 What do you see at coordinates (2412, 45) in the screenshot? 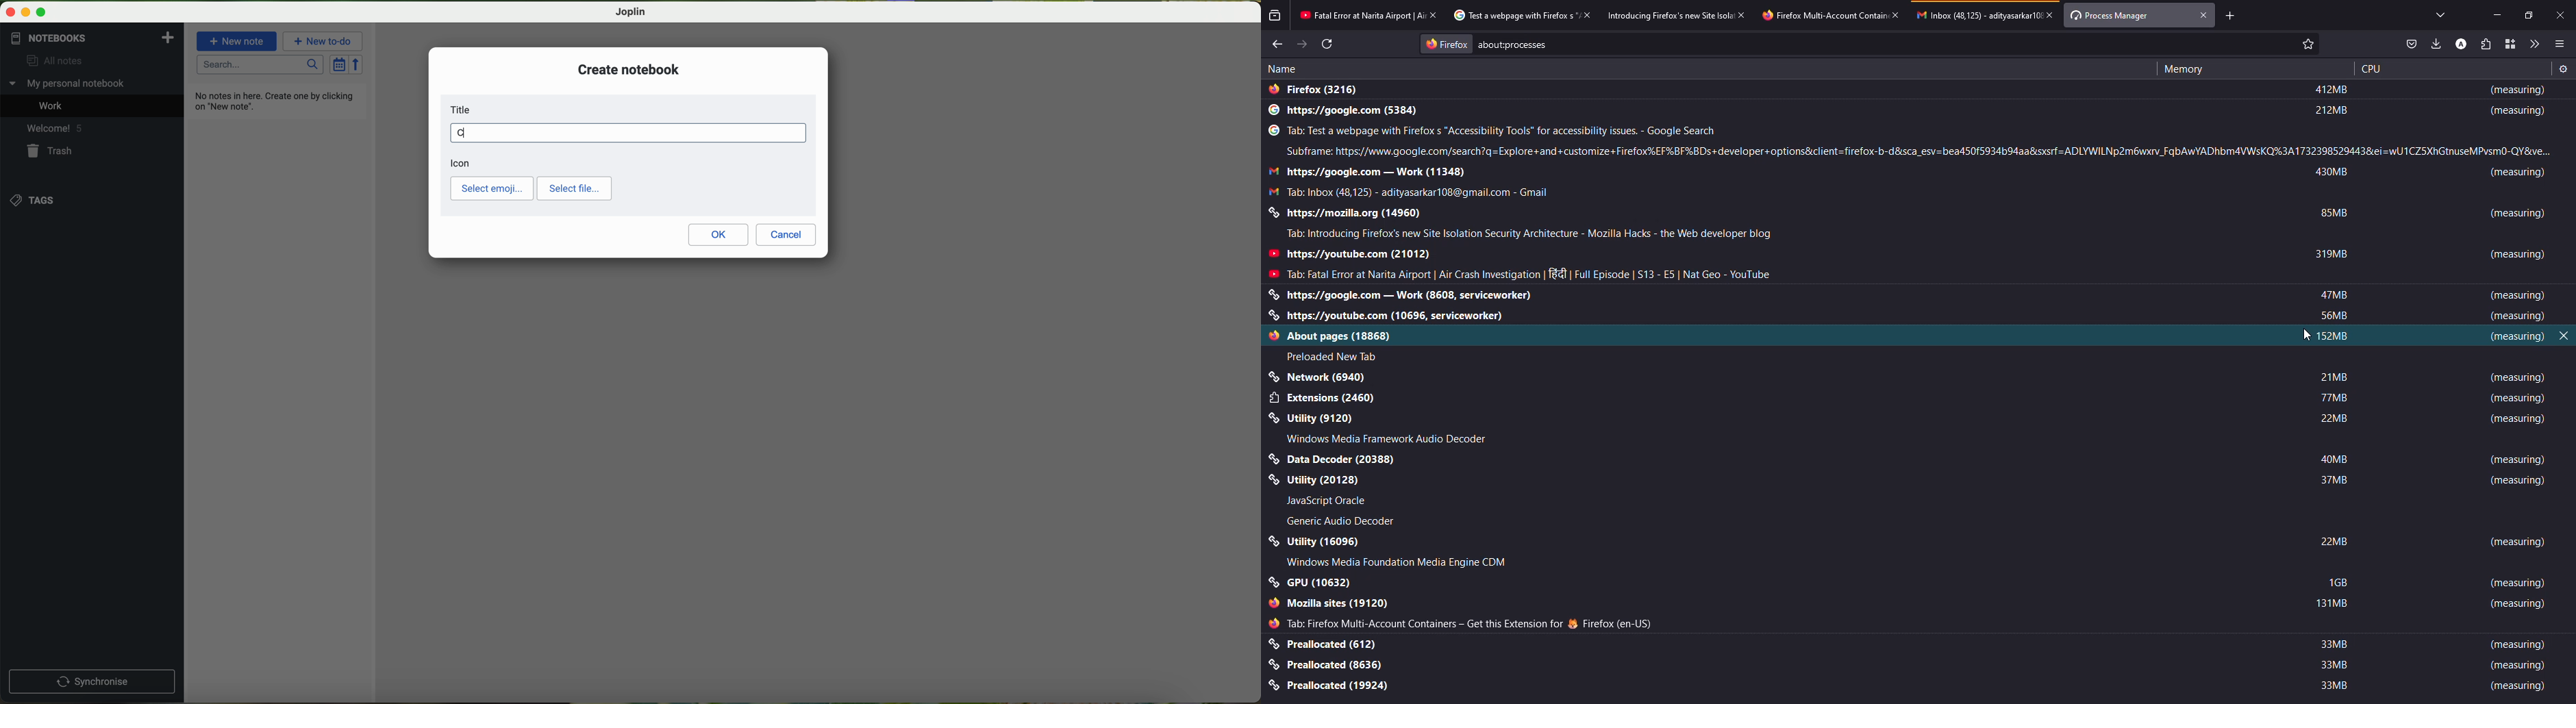
I see `save to pocket` at bounding box center [2412, 45].